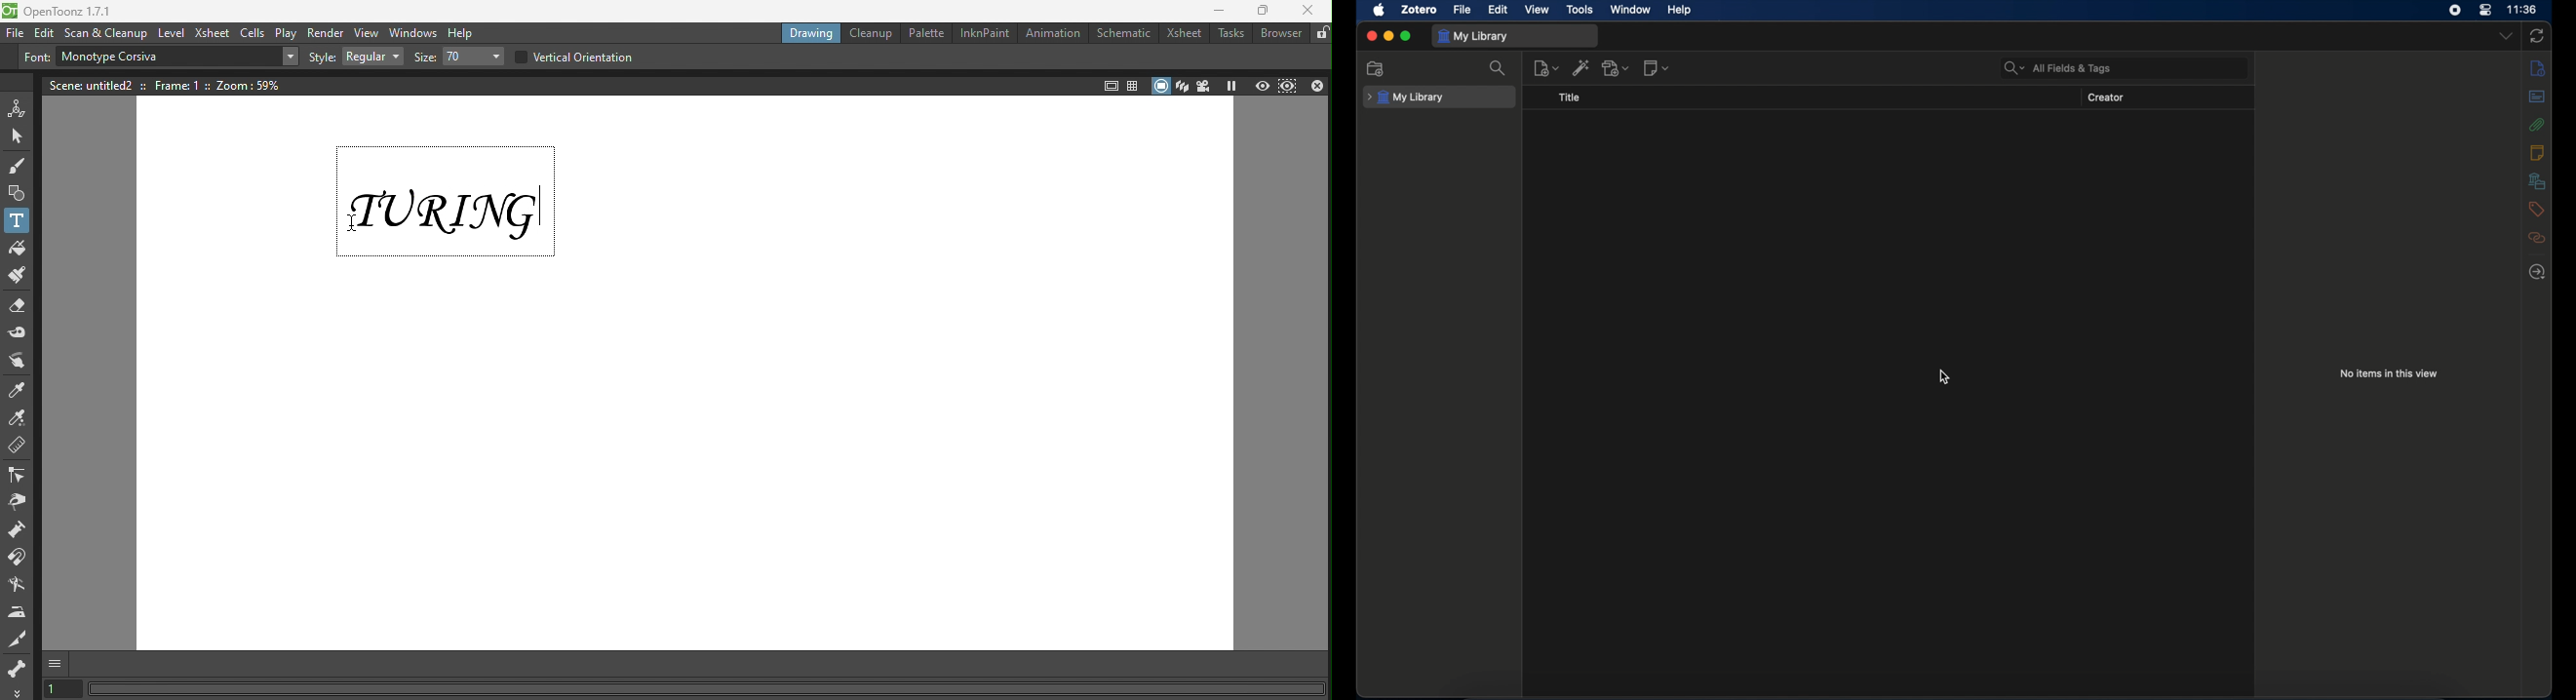  What do you see at coordinates (1498, 69) in the screenshot?
I see `search` at bounding box center [1498, 69].